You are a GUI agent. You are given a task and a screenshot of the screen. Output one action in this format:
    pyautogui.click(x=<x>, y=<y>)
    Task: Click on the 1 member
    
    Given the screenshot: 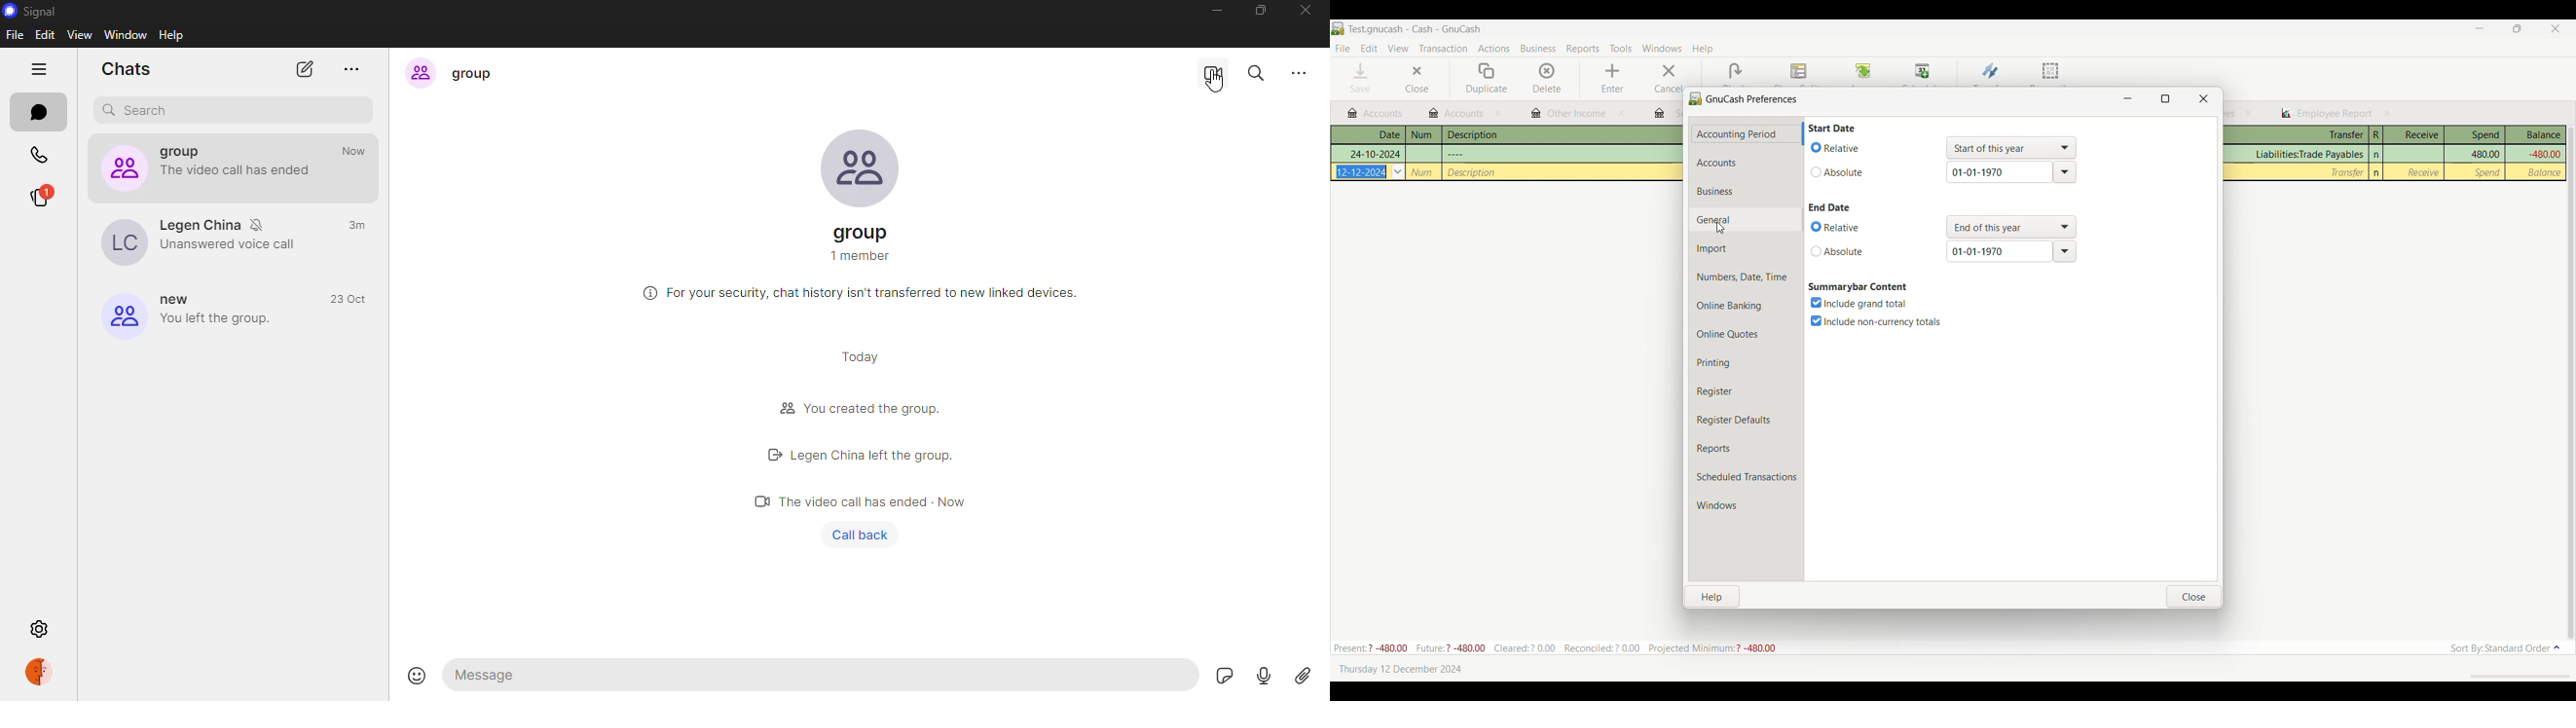 What is the action you would take?
    pyautogui.click(x=860, y=254)
    